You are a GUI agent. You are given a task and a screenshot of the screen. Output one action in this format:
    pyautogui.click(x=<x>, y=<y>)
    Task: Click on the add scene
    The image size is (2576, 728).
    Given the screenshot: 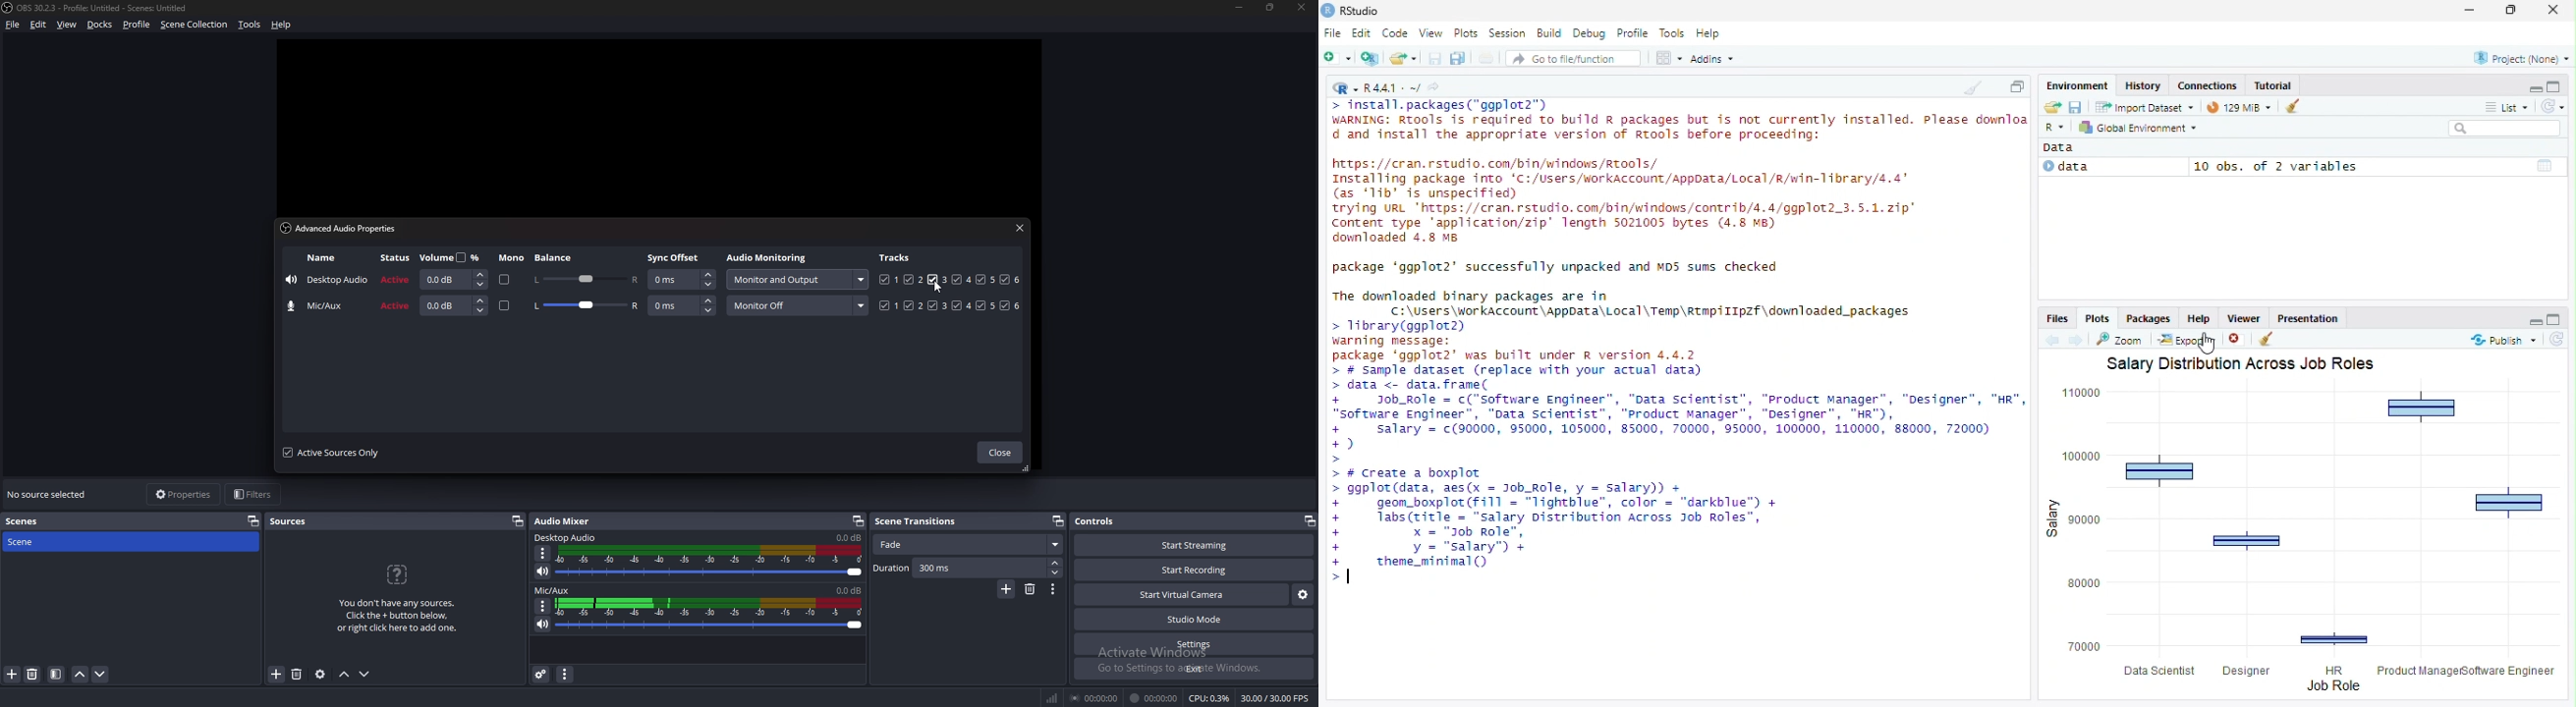 What is the action you would take?
    pyautogui.click(x=1006, y=590)
    